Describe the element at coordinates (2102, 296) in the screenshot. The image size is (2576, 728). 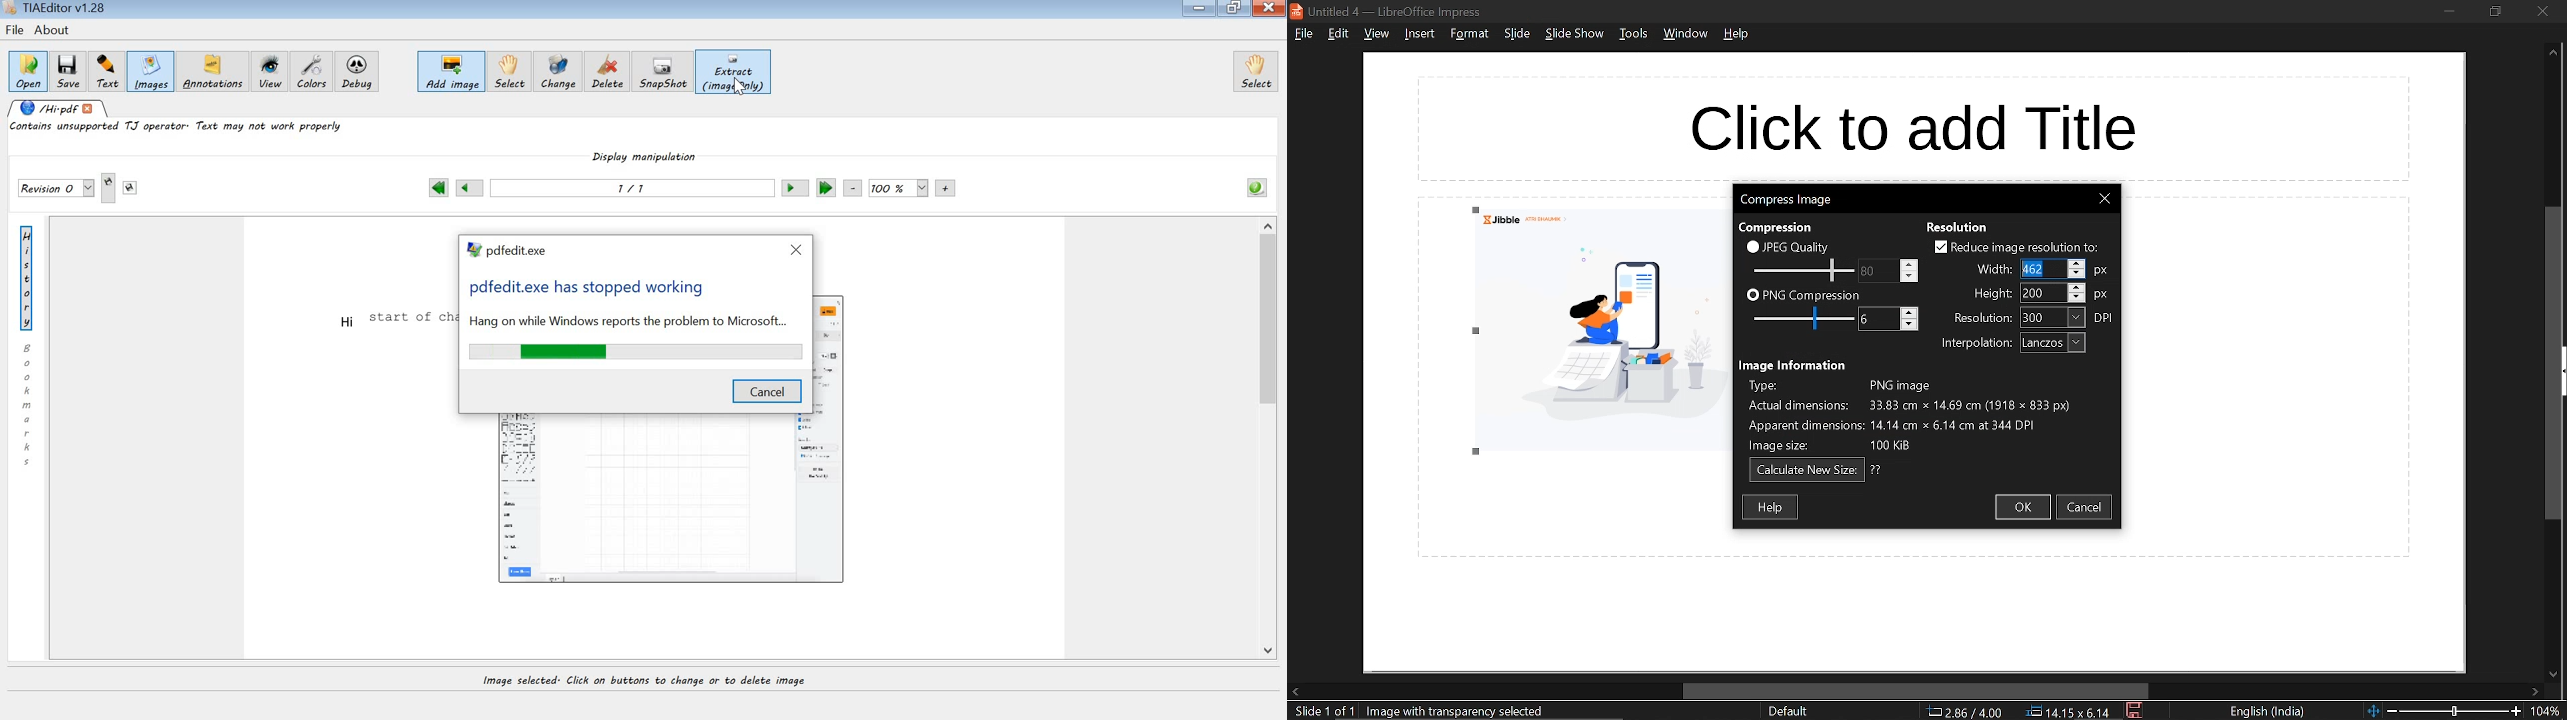
I see `height unit: px` at that location.